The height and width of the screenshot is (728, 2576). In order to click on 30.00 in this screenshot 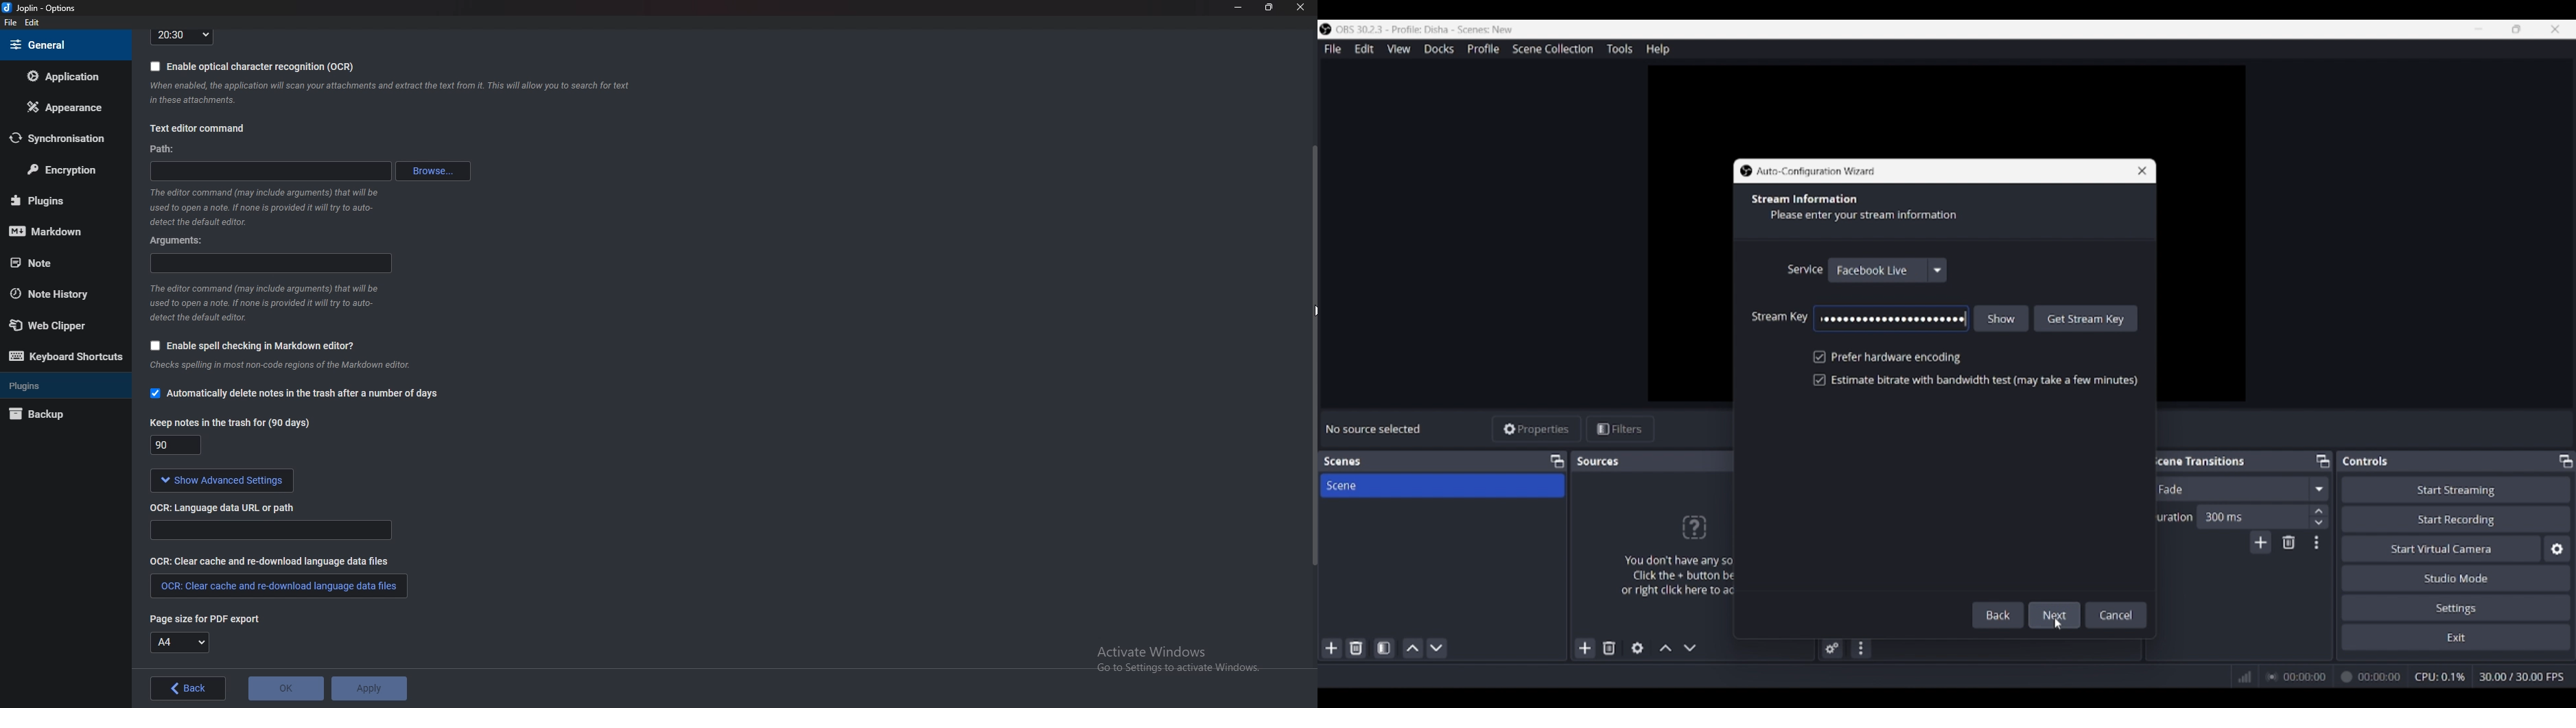, I will do `click(2523, 676)`.